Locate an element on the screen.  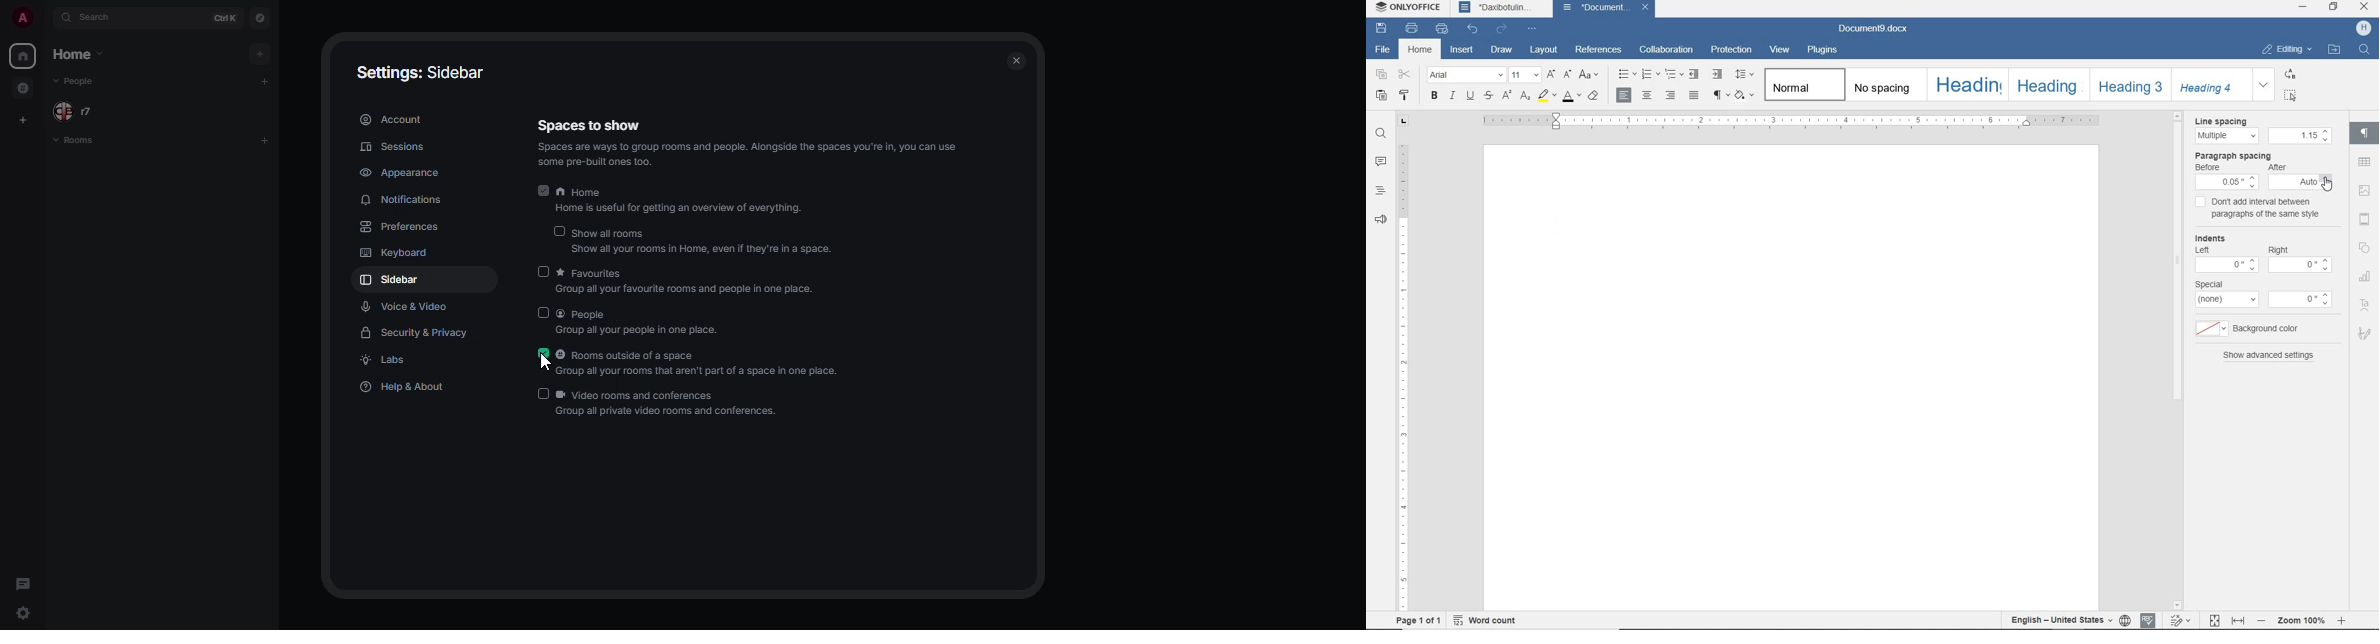
paragraph line spacing is located at coordinates (1744, 75).